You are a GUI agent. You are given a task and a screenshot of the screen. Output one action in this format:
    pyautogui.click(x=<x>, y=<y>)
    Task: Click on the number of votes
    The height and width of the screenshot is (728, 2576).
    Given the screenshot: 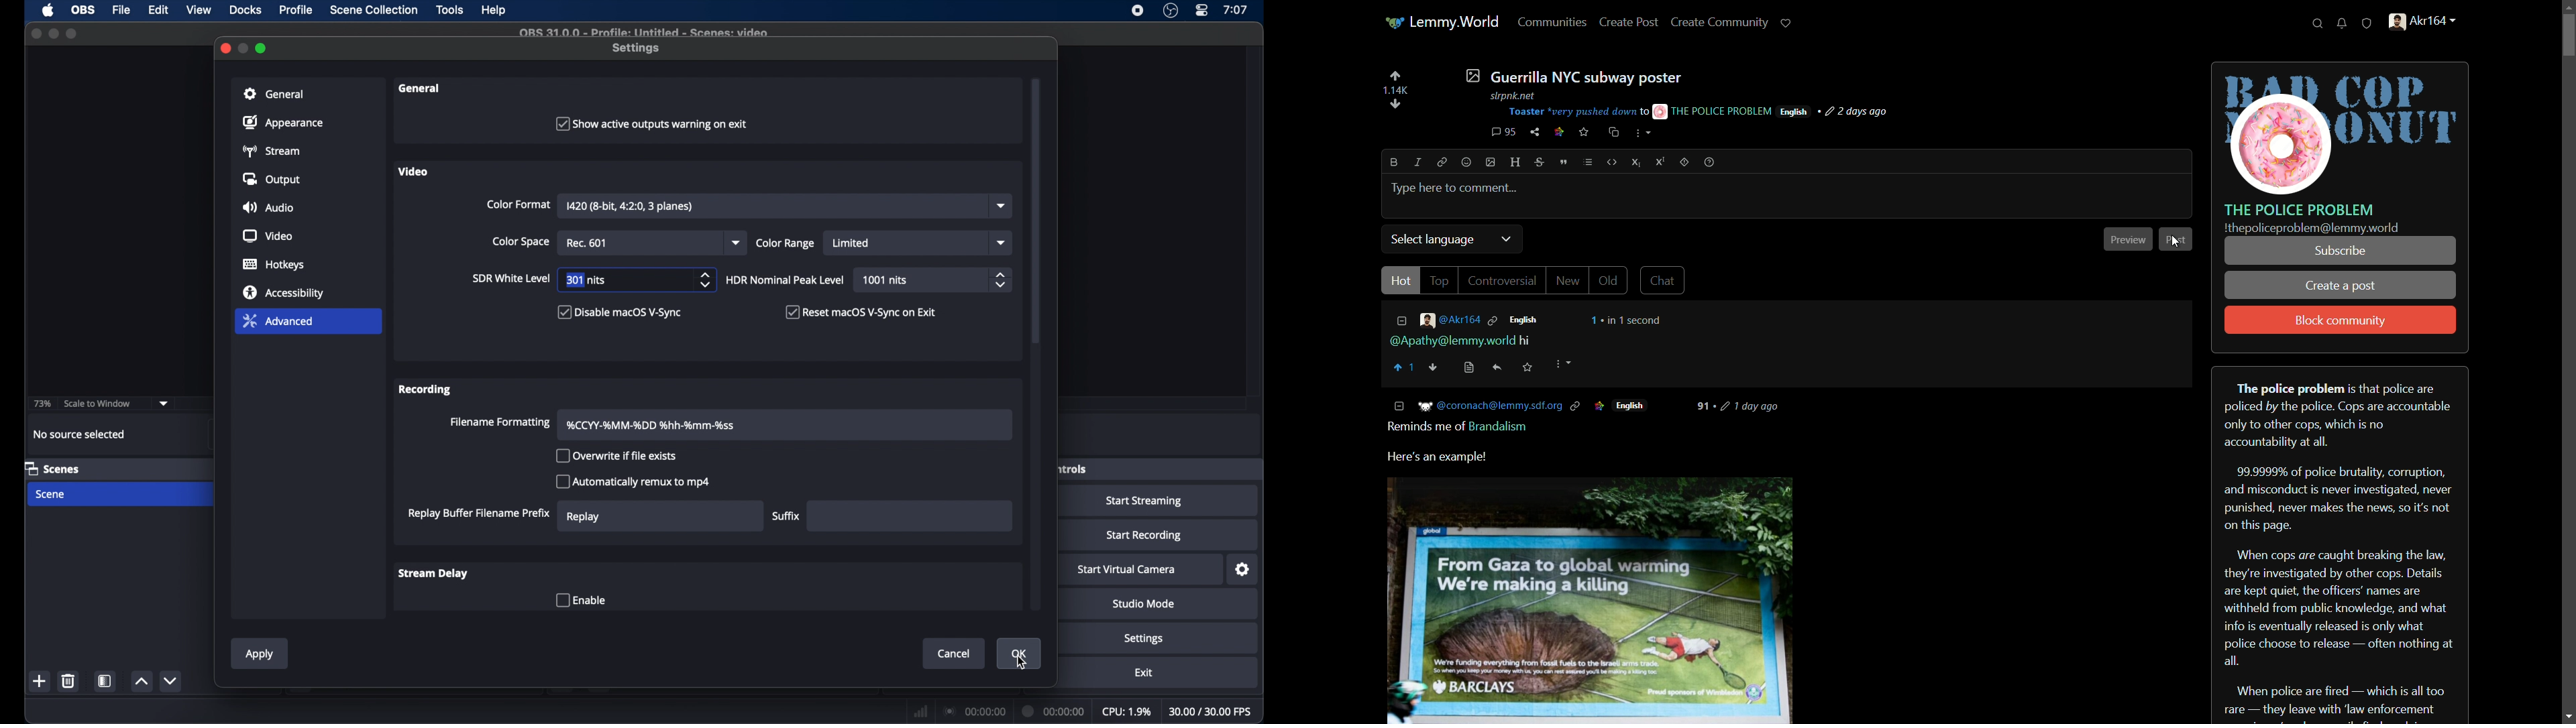 What is the action you would take?
    pyautogui.click(x=1395, y=90)
    